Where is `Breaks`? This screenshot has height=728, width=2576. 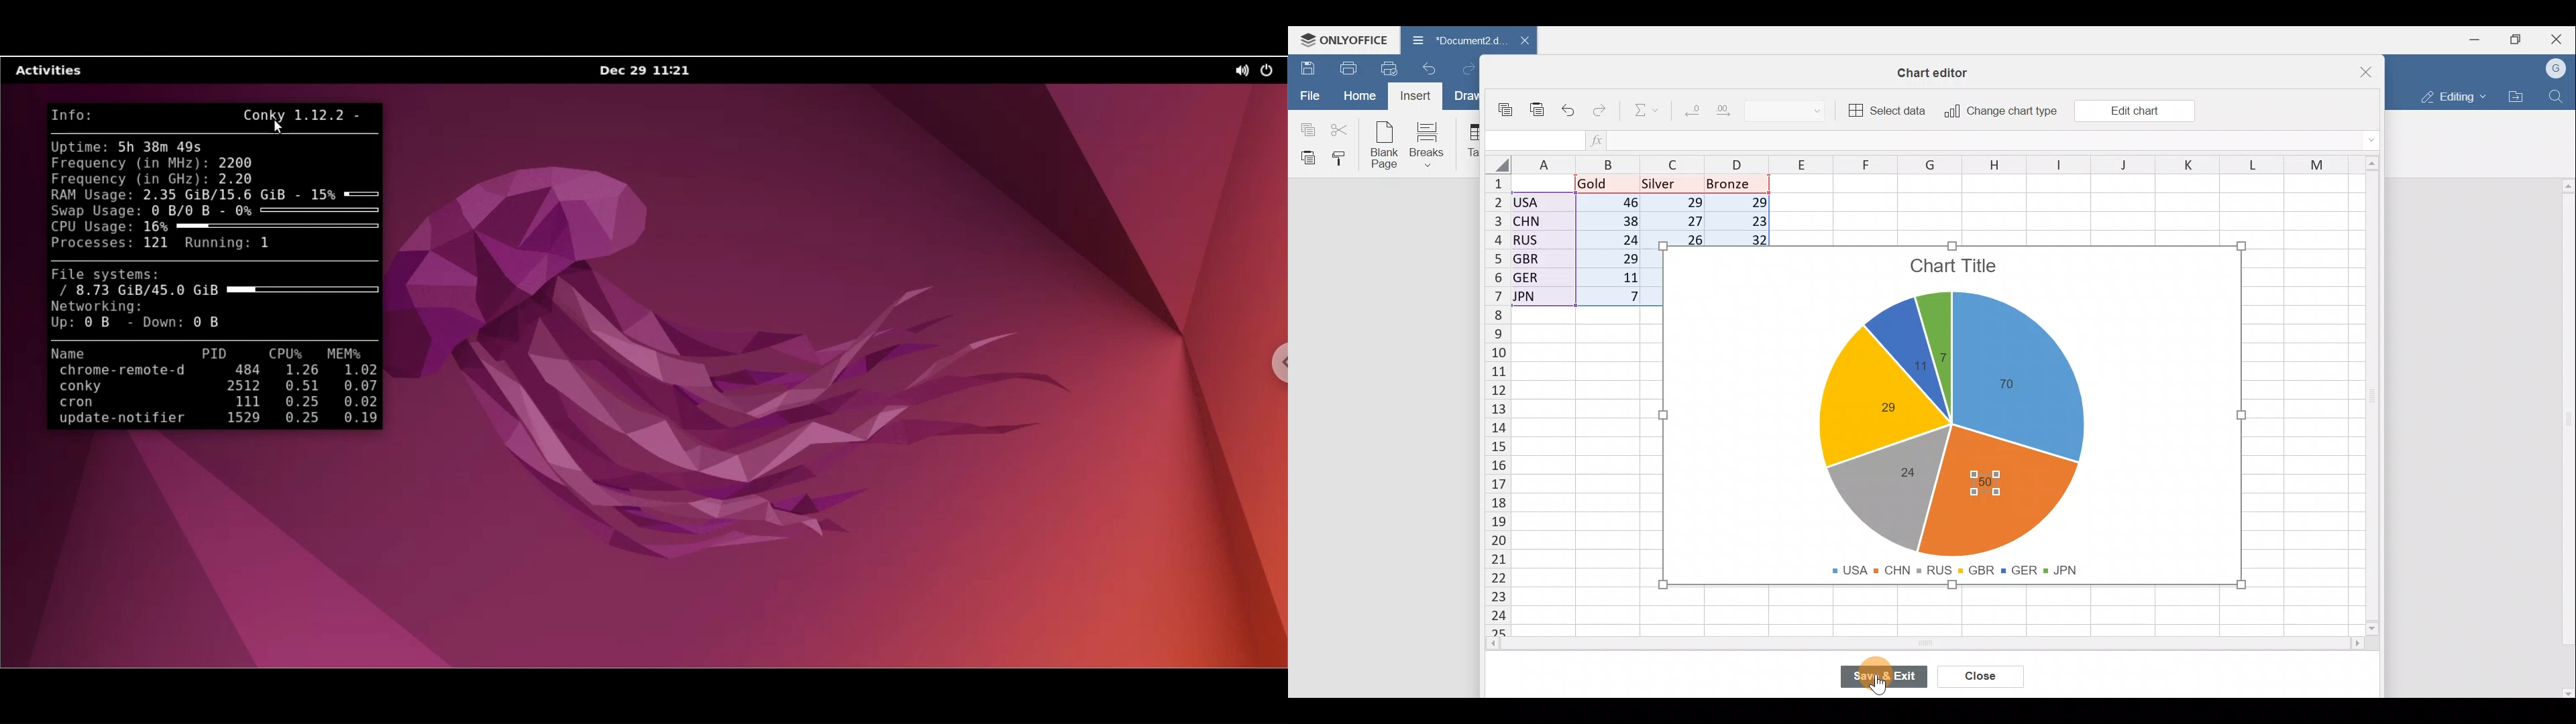
Breaks is located at coordinates (1430, 146).